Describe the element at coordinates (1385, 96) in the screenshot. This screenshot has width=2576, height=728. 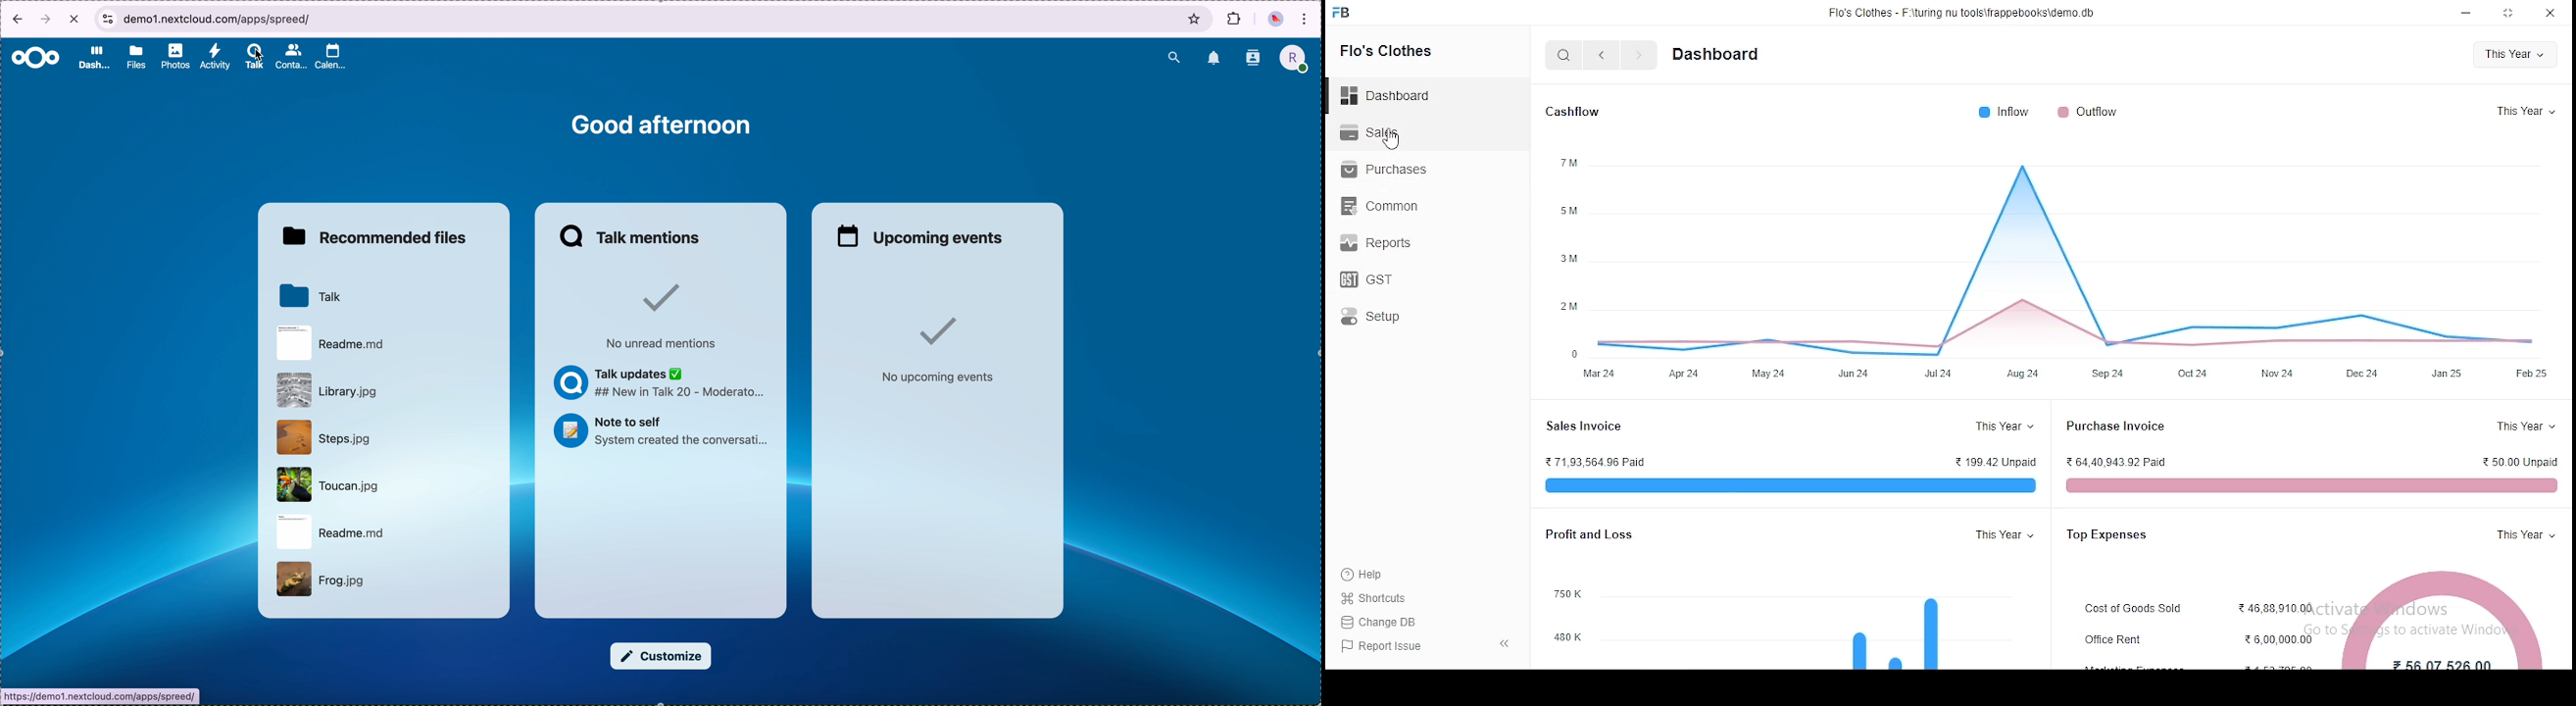
I see `Dashboard` at that location.